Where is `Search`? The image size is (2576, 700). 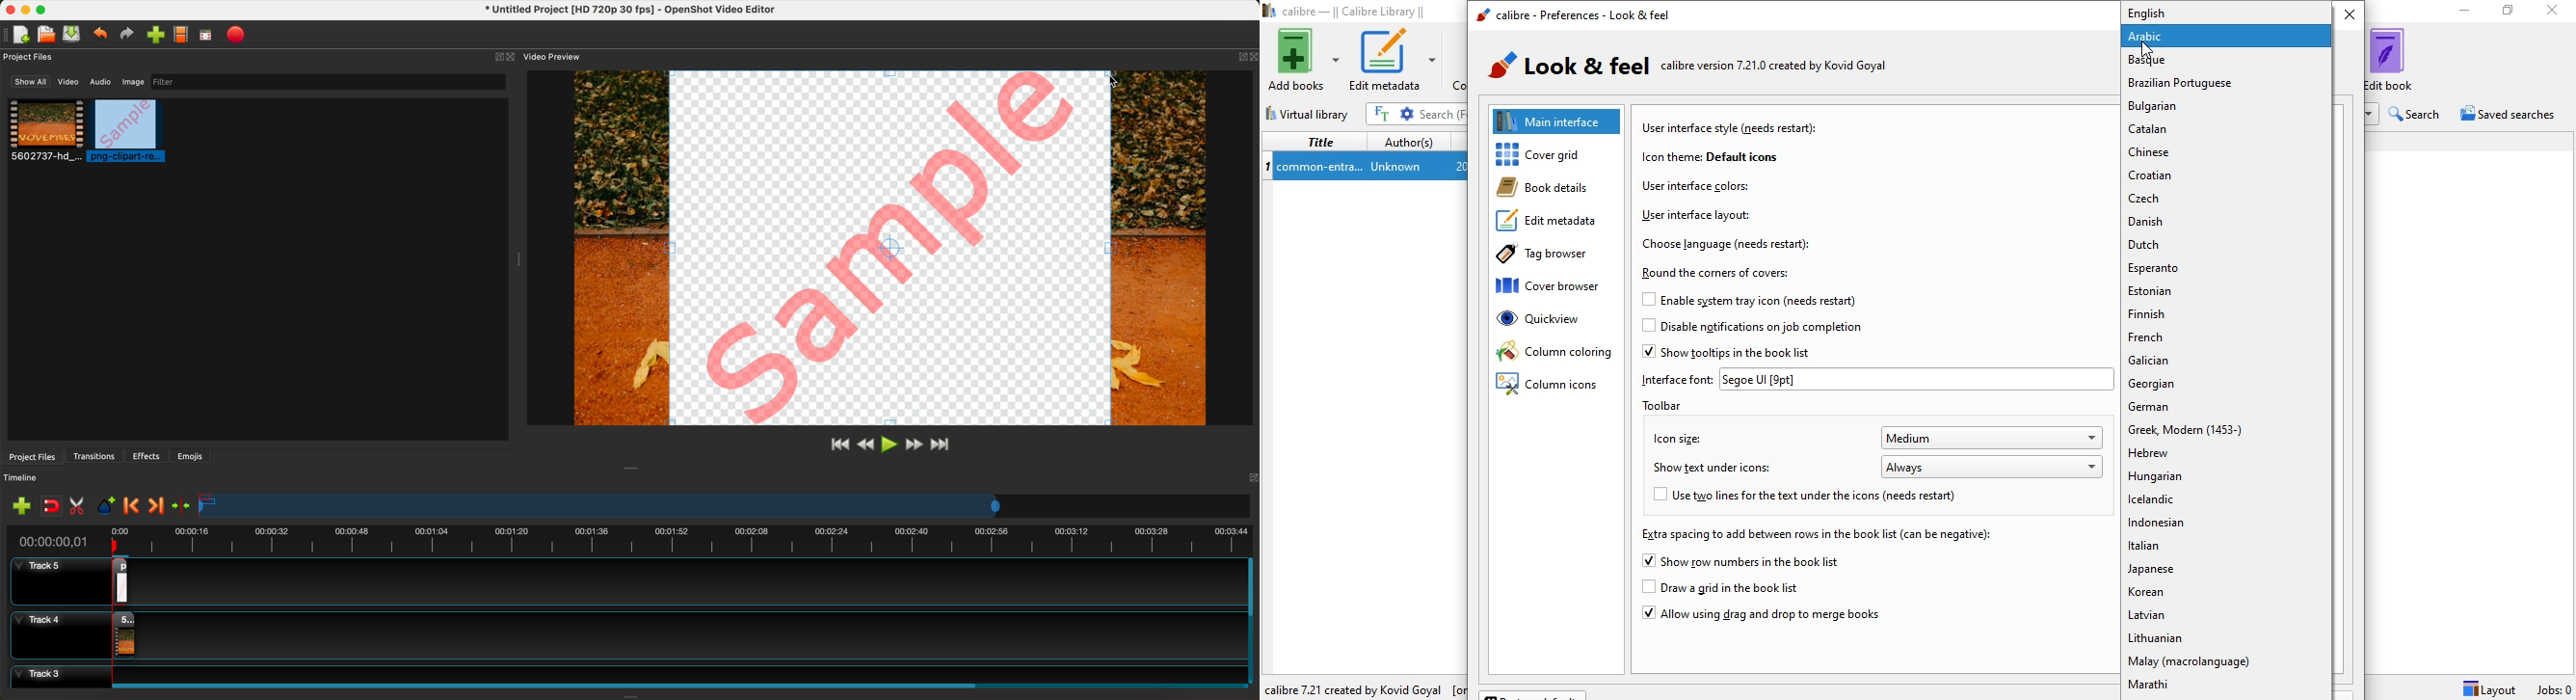 Search is located at coordinates (2417, 114).